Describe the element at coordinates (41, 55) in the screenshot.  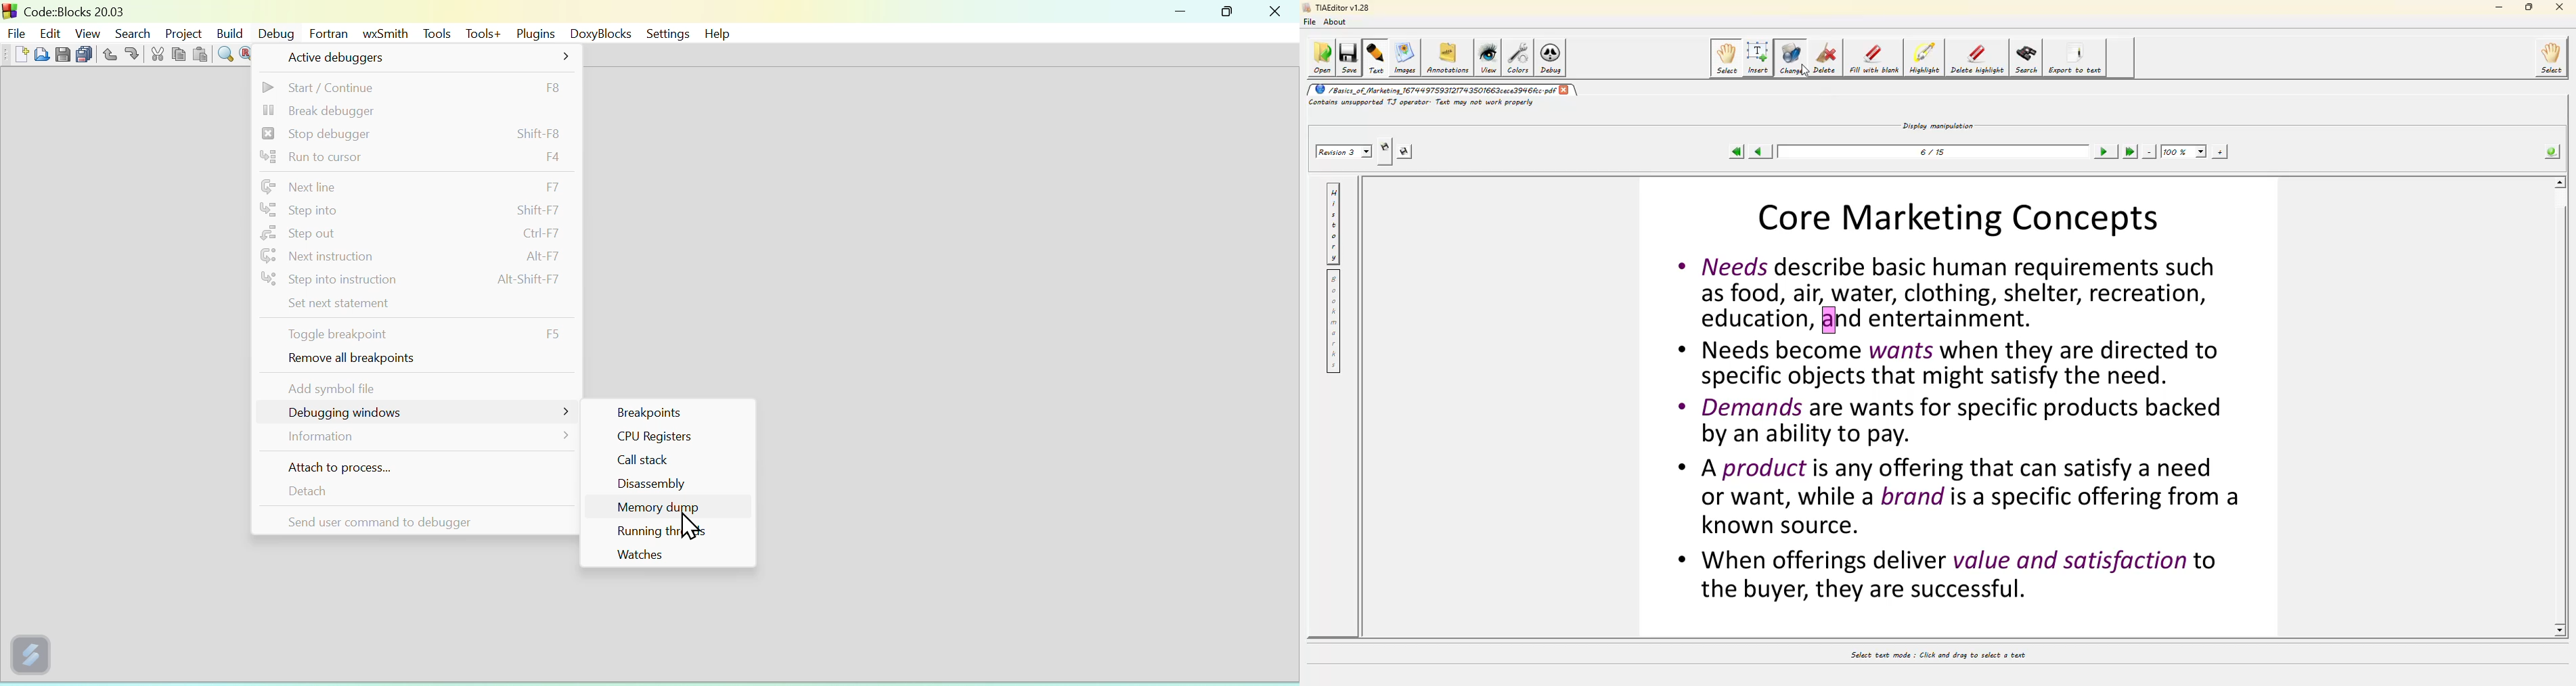
I see `open file from folder` at that location.